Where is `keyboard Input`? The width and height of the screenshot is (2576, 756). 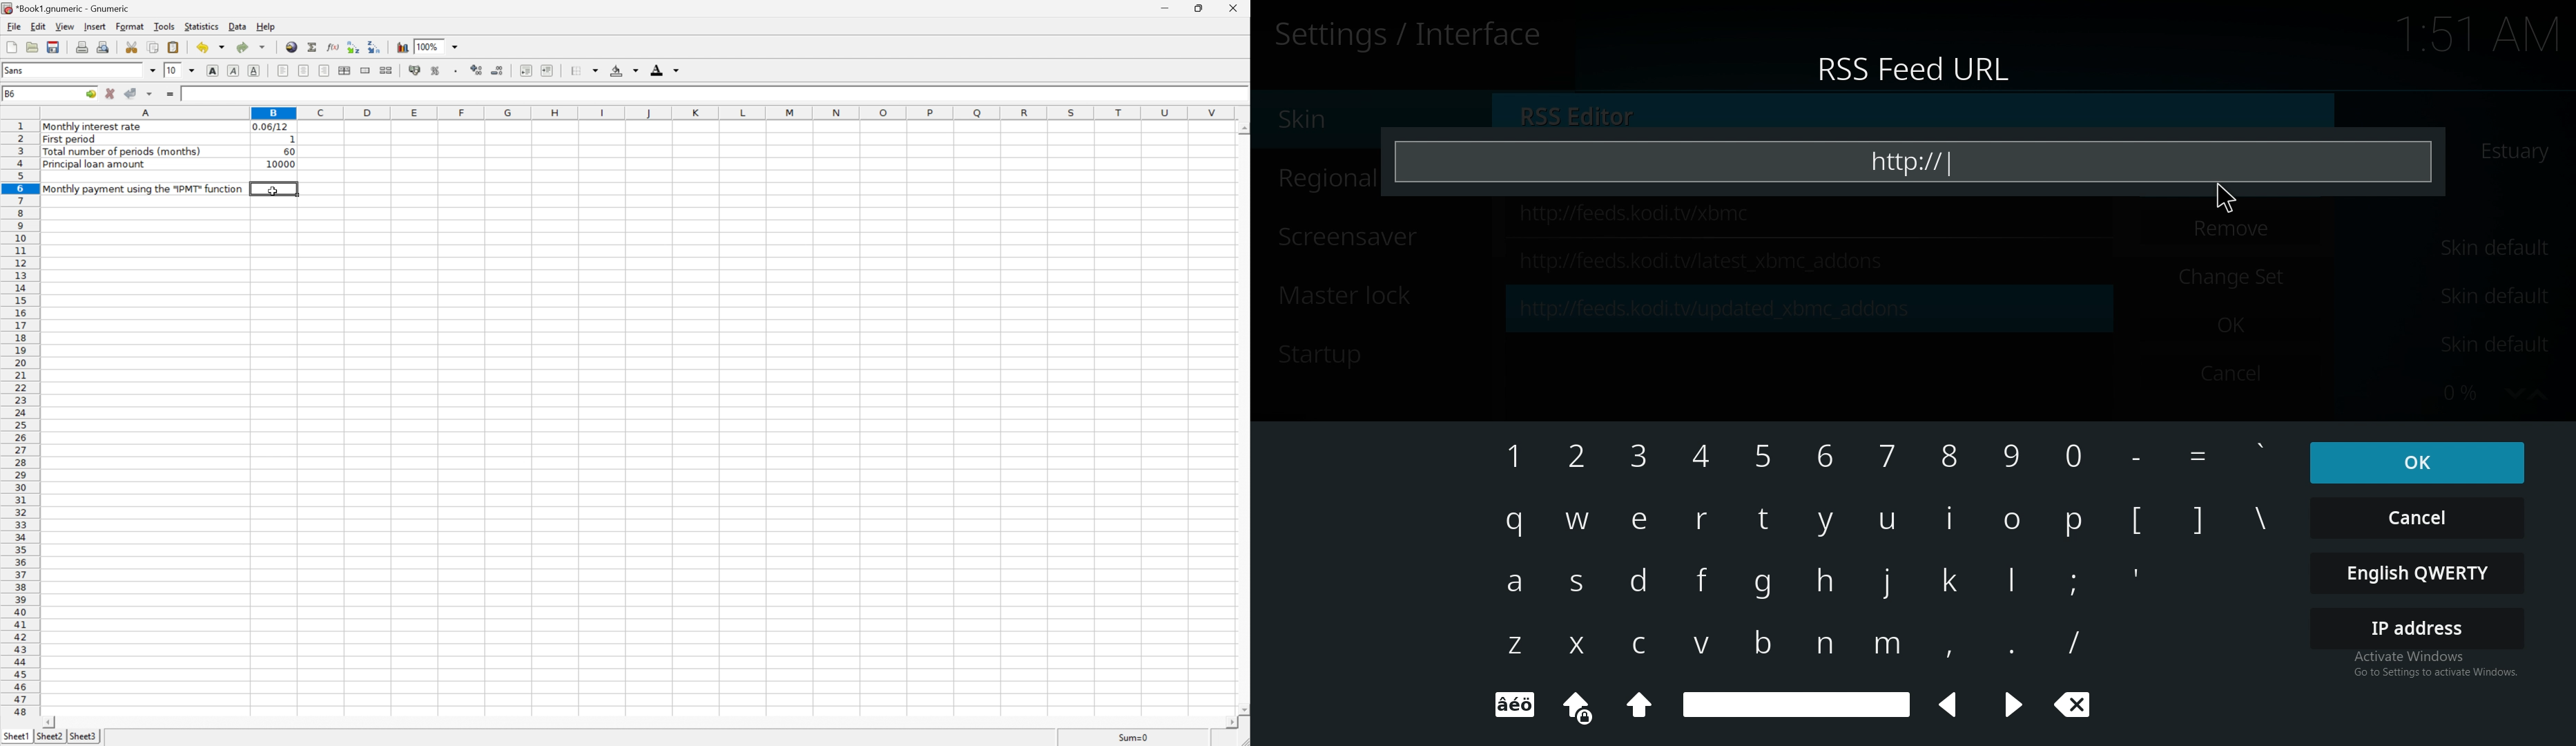 keyboard Input is located at coordinates (2013, 459).